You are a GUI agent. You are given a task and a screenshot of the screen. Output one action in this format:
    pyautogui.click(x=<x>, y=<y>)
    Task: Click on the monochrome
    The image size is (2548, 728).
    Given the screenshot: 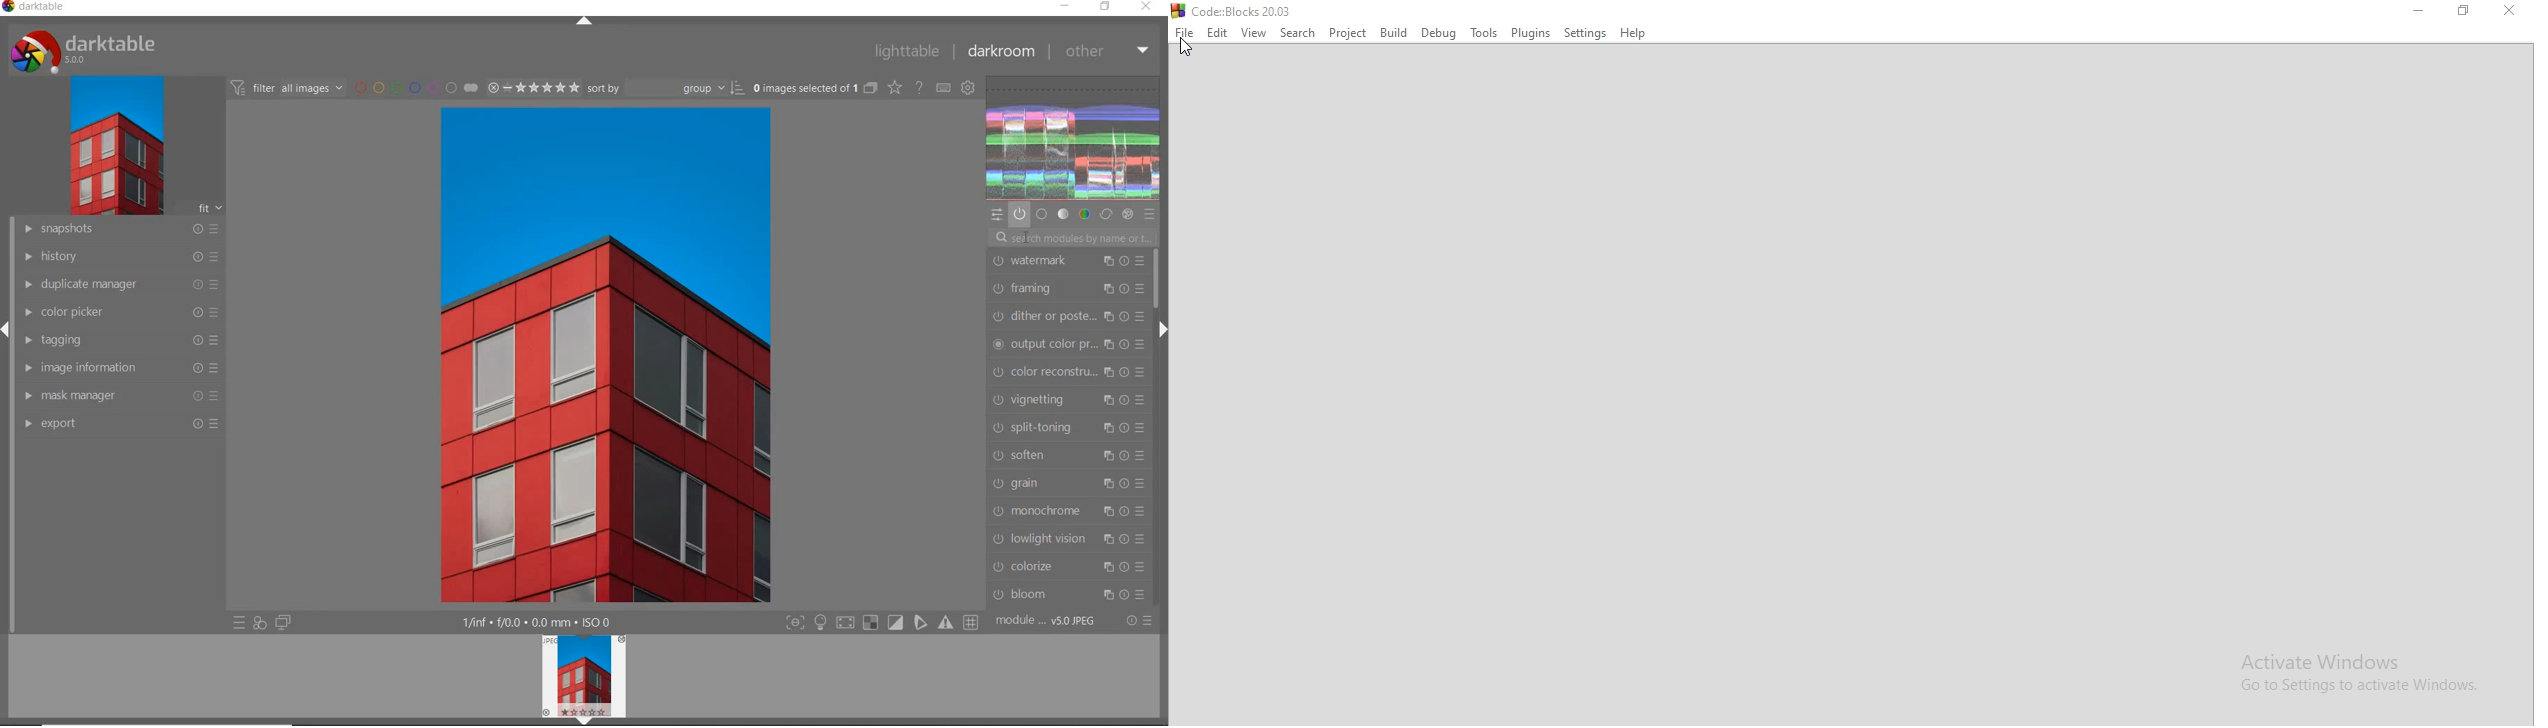 What is the action you would take?
    pyautogui.click(x=1069, y=511)
    